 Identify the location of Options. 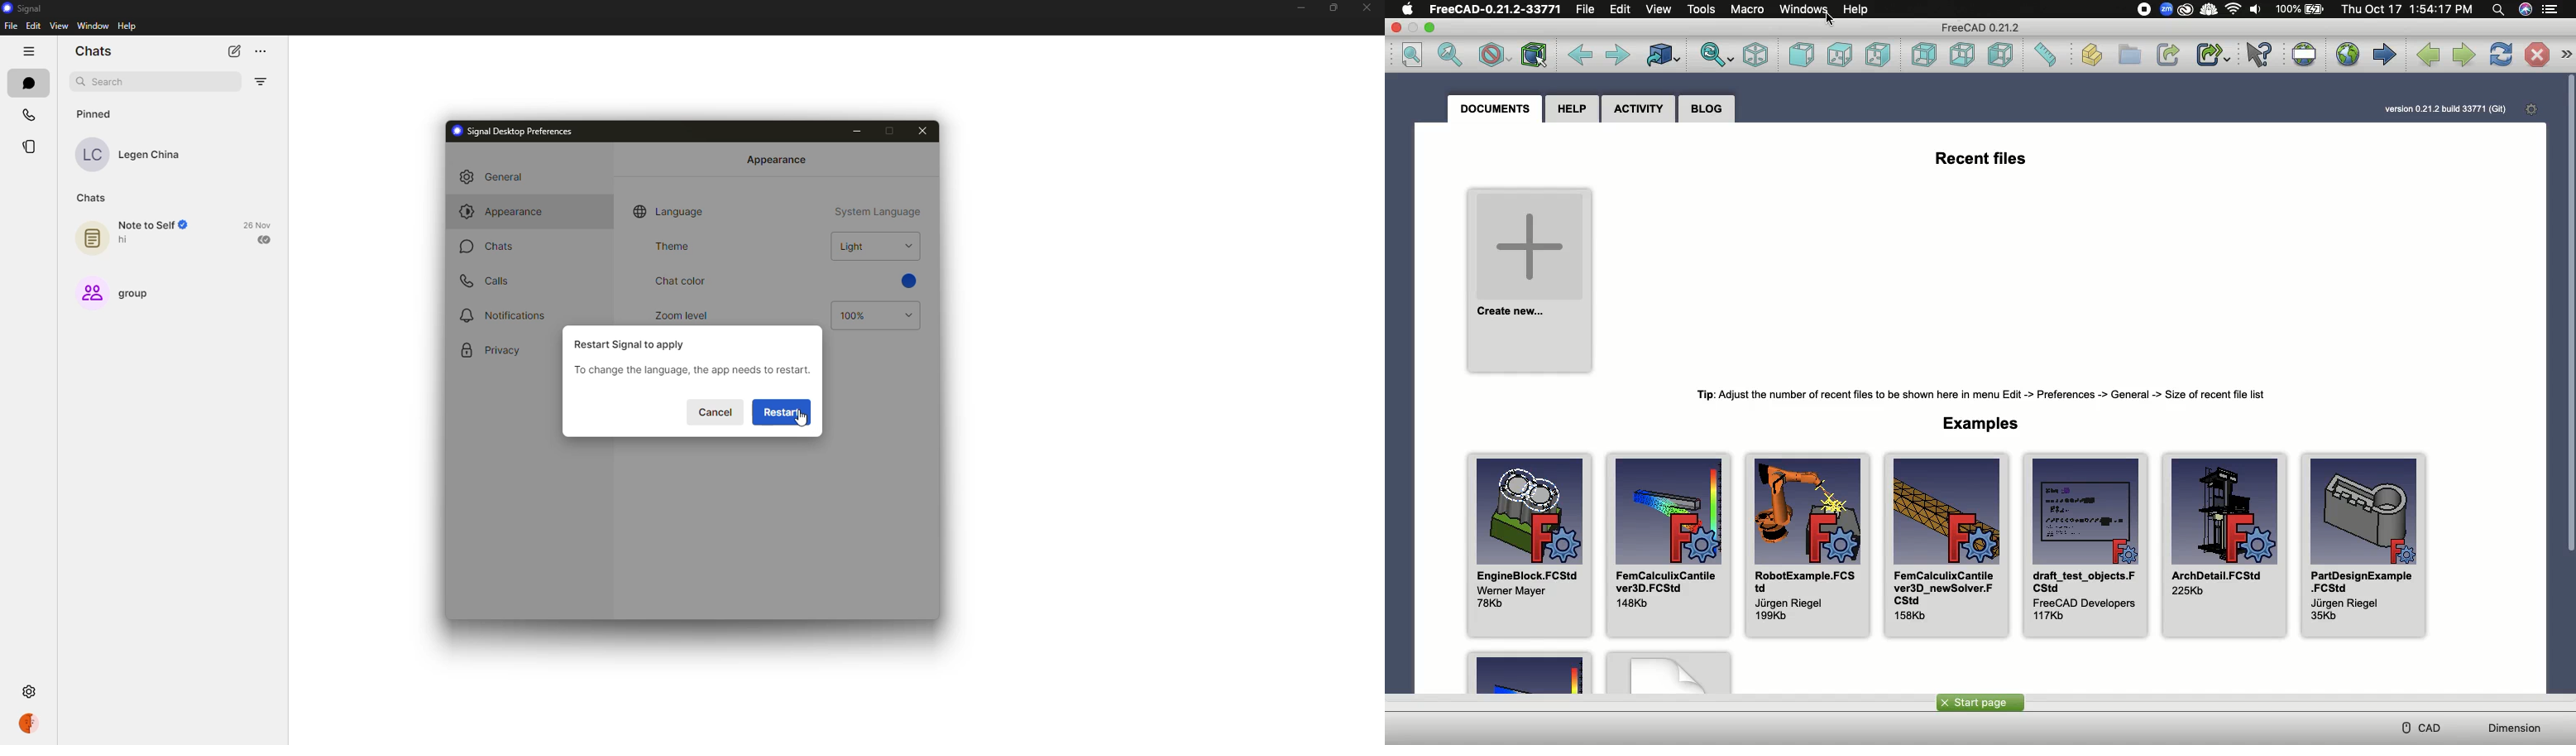
(2553, 10).